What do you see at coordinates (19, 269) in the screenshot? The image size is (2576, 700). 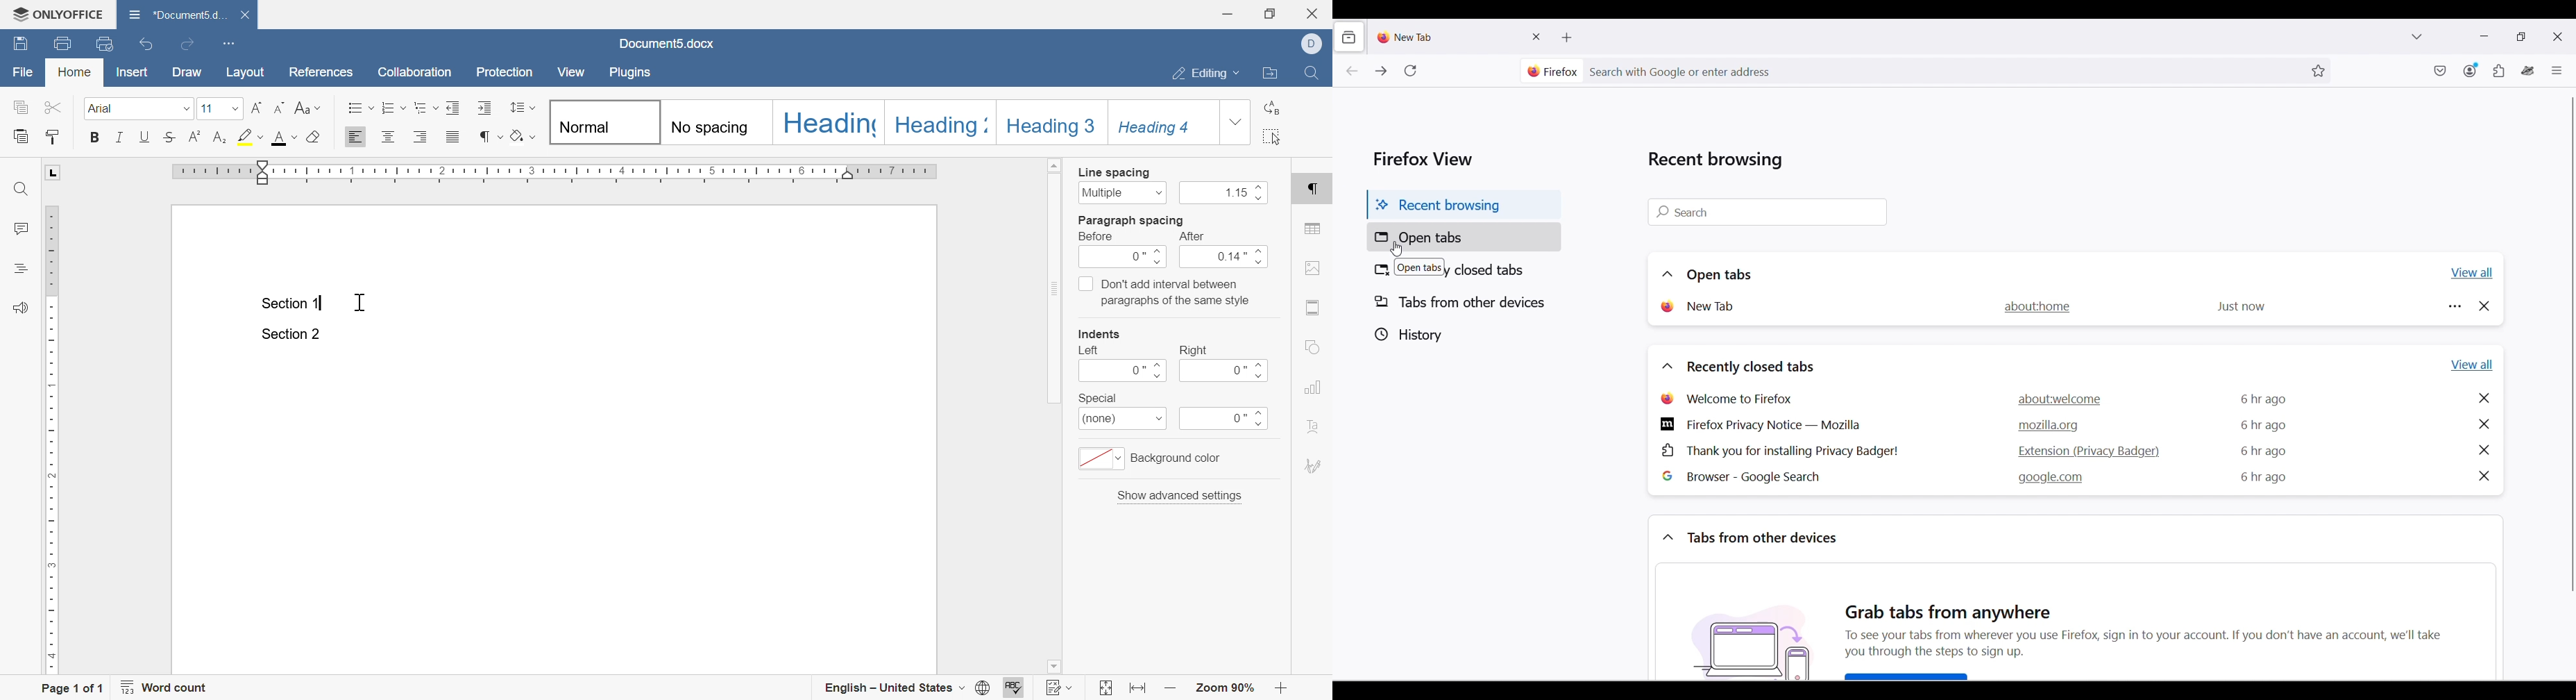 I see `headings` at bounding box center [19, 269].